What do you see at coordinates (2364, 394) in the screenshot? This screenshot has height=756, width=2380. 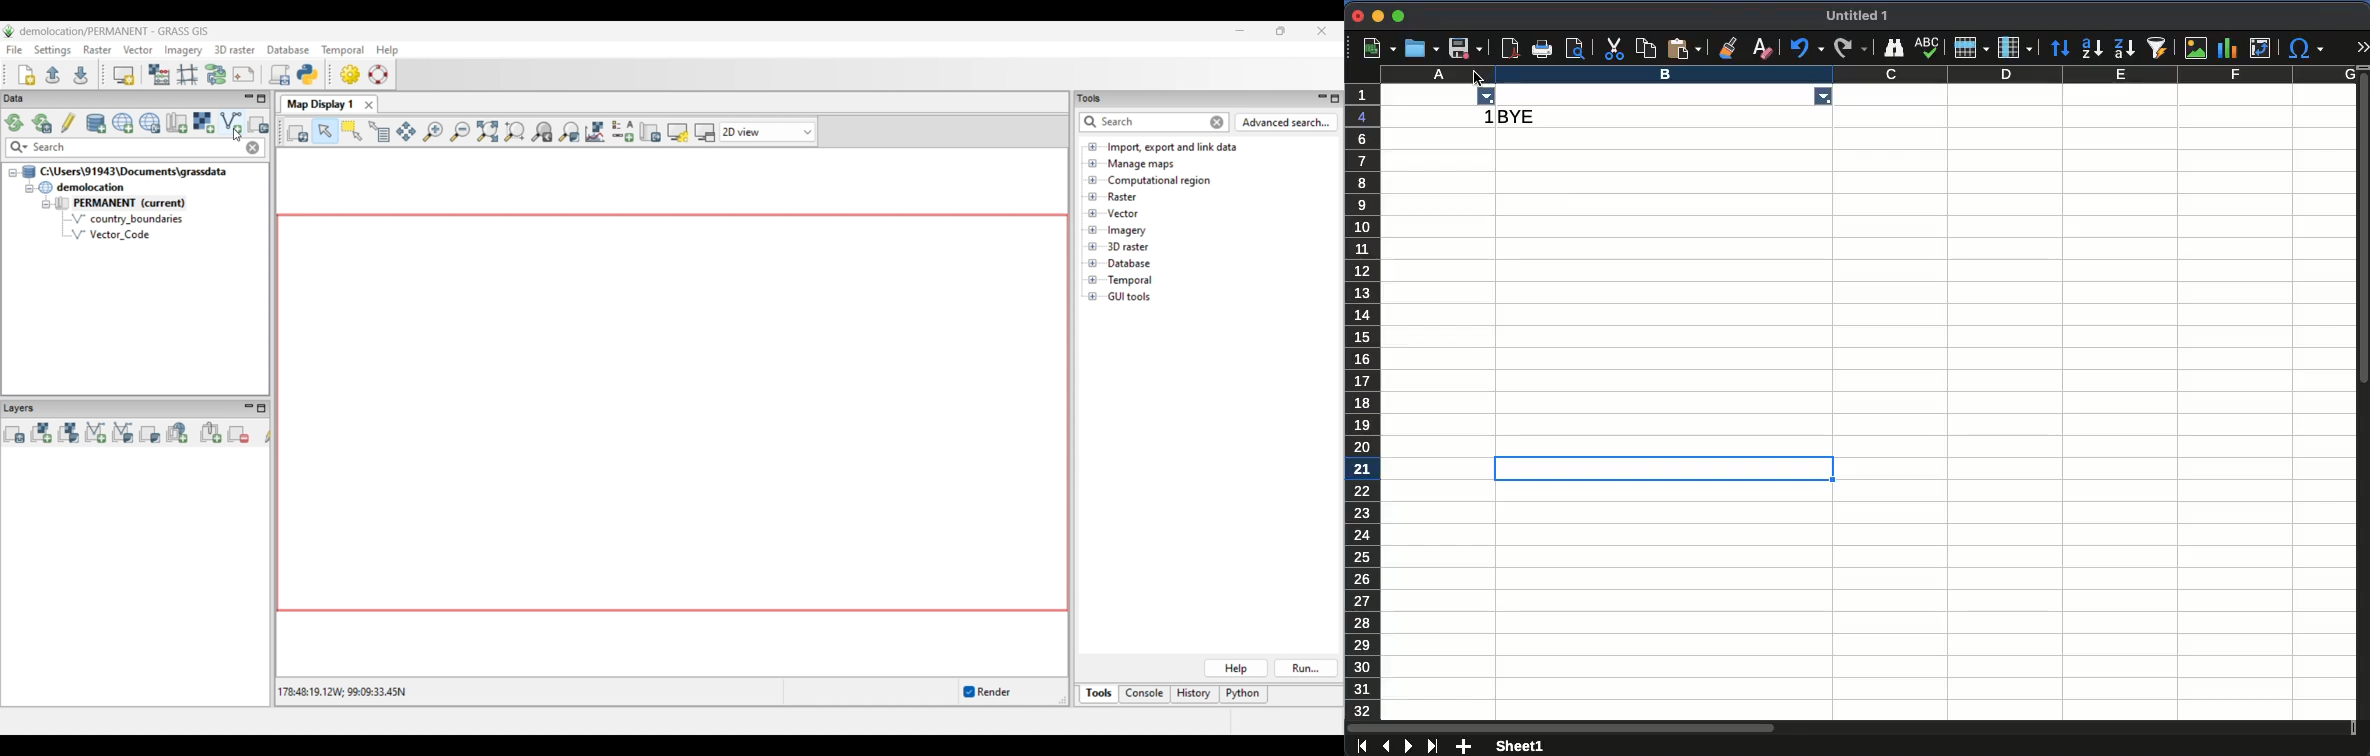 I see `scroll` at bounding box center [2364, 394].